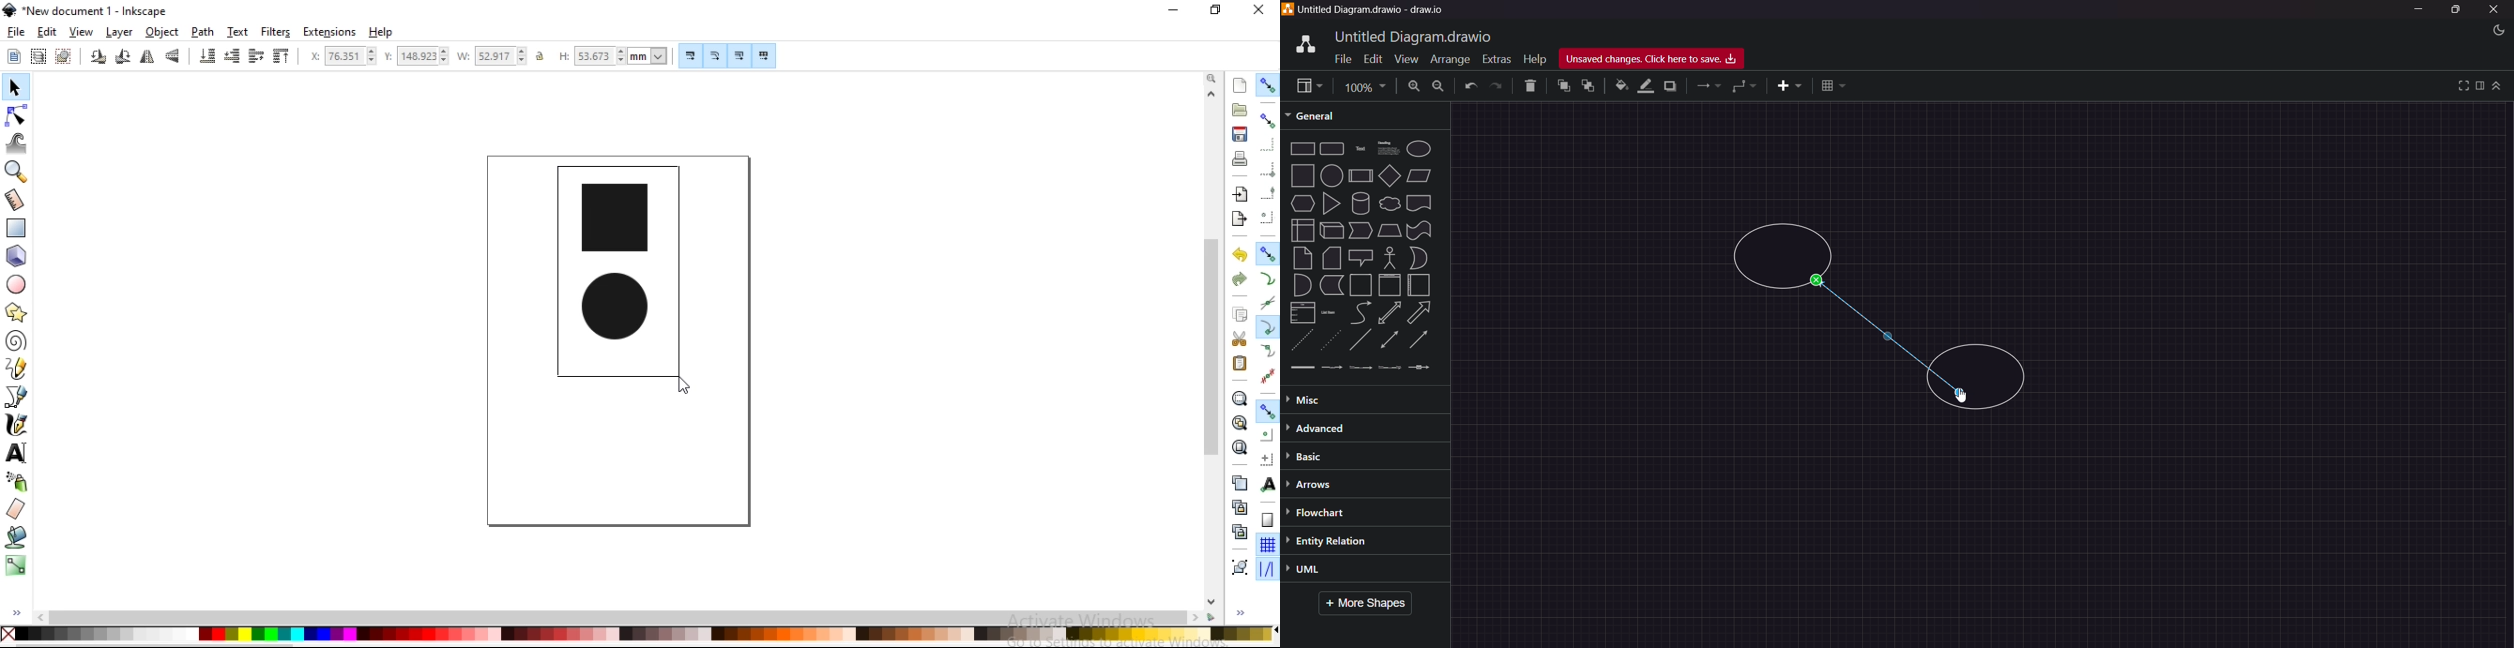 This screenshot has width=2520, height=672. I want to click on spray objects by sculpting or painting, so click(16, 482).